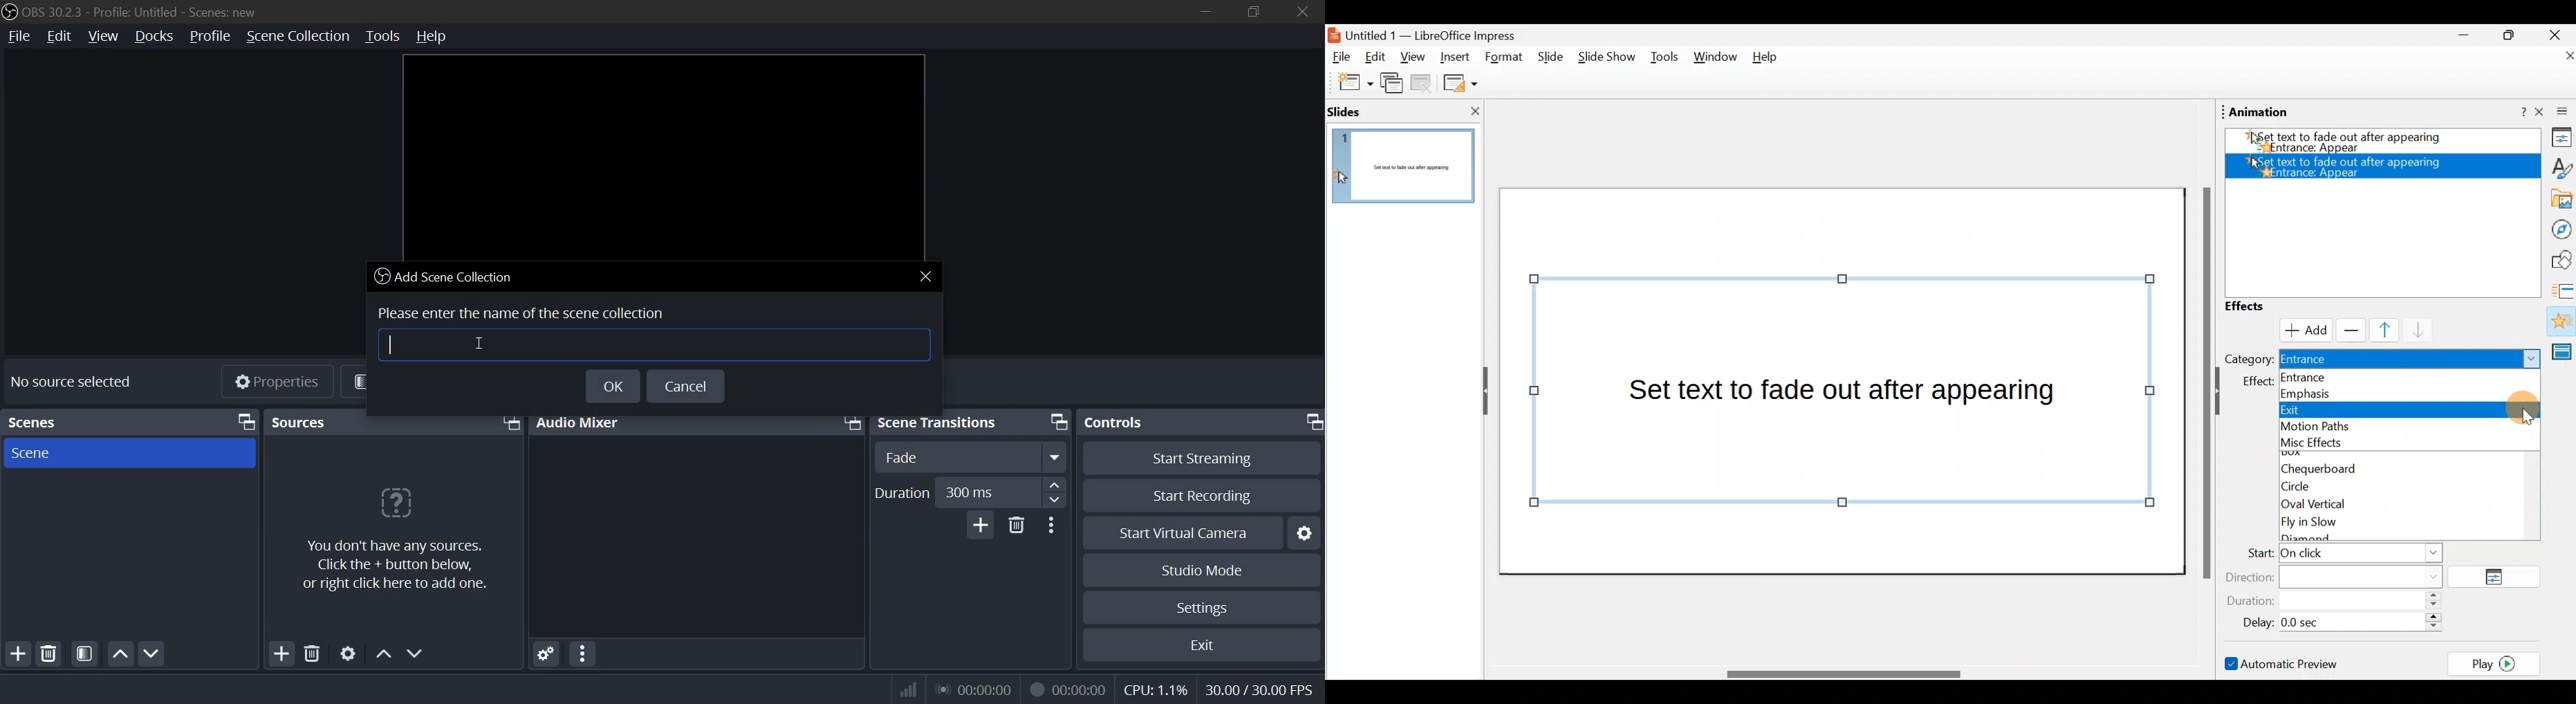 This screenshot has height=728, width=2576. Describe the element at coordinates (943, 422) in the screenshot. I see `scene transitions` at that location.